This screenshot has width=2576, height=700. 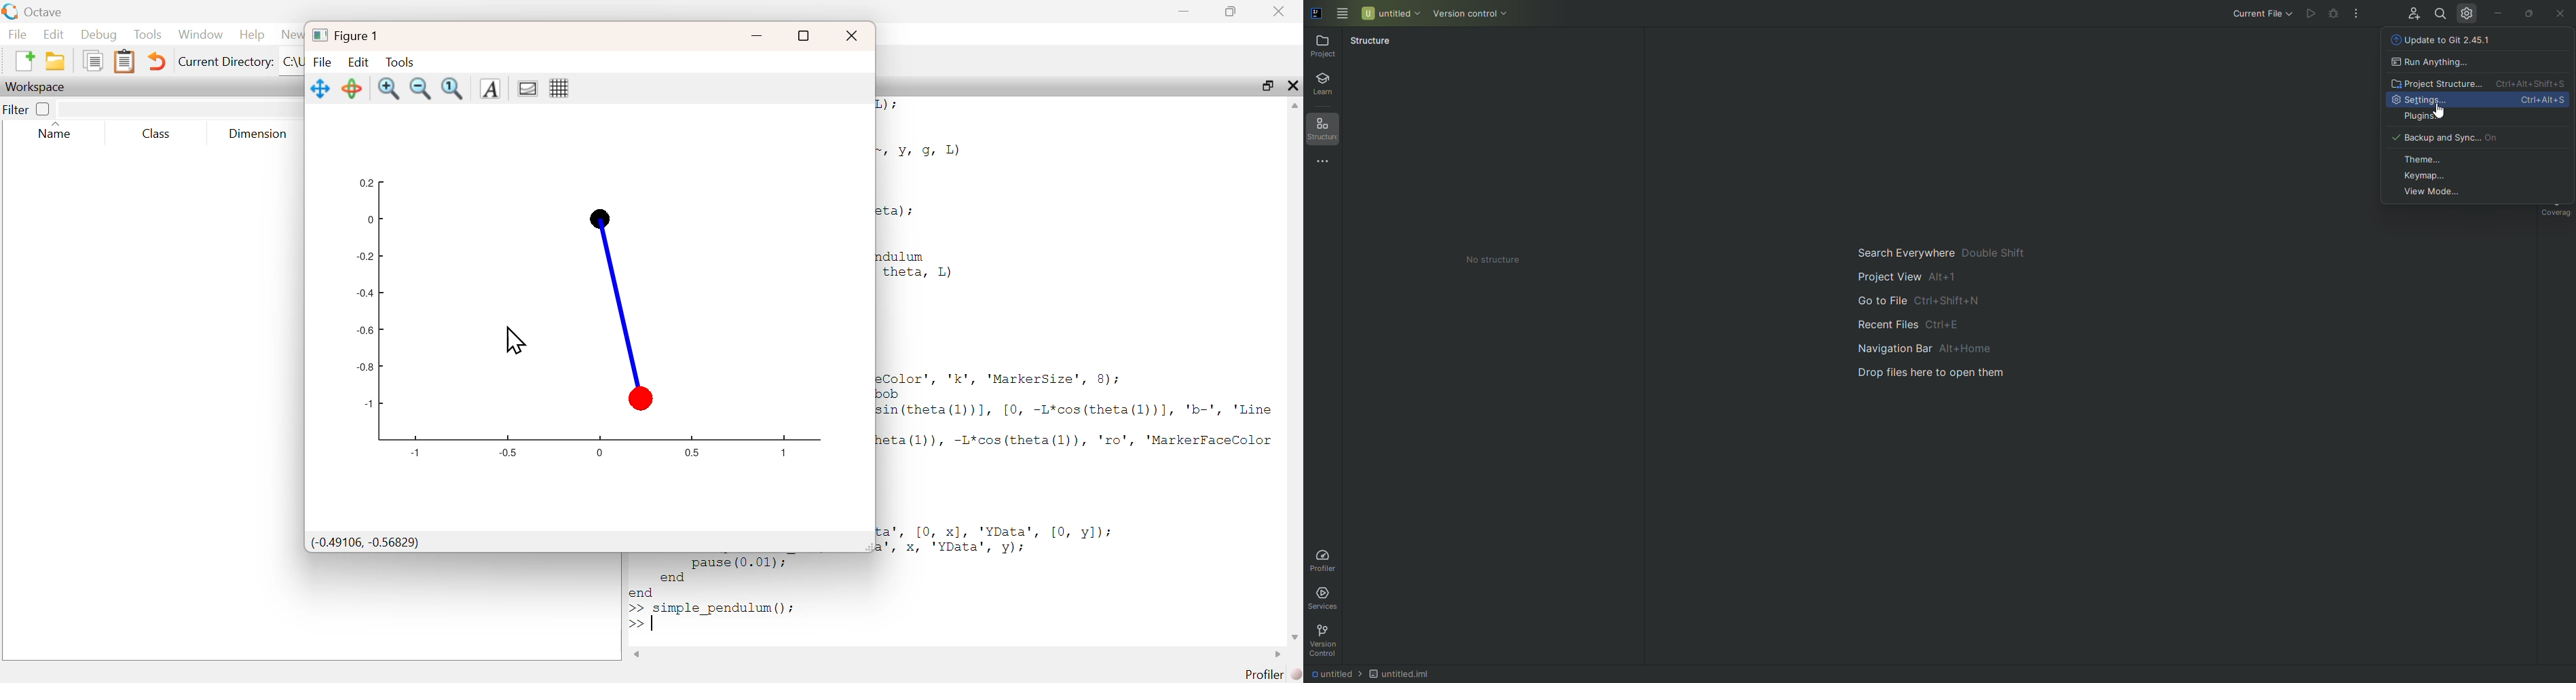 I want to click on Class, so click(x=153, y=134).